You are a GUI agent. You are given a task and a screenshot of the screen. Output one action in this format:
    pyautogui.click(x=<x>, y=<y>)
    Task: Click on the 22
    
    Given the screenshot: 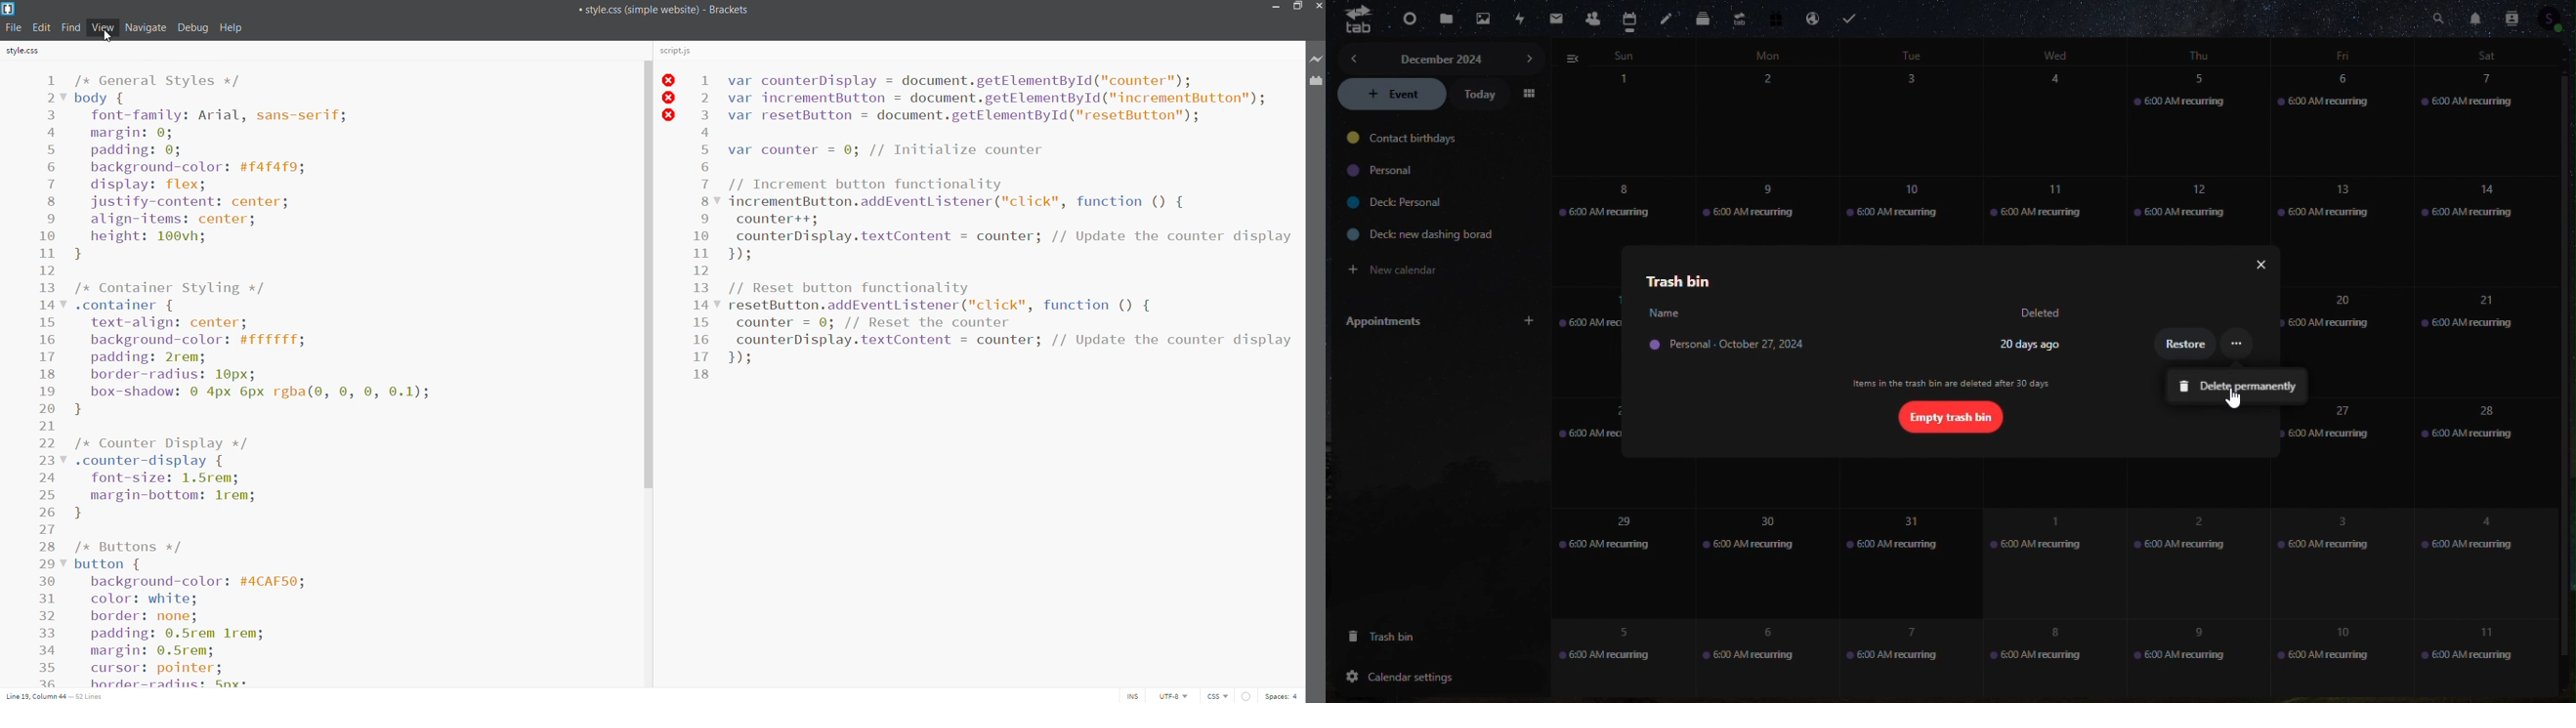 What is the action you would take?
    pyautogui.click(x=1609, y=452)
    